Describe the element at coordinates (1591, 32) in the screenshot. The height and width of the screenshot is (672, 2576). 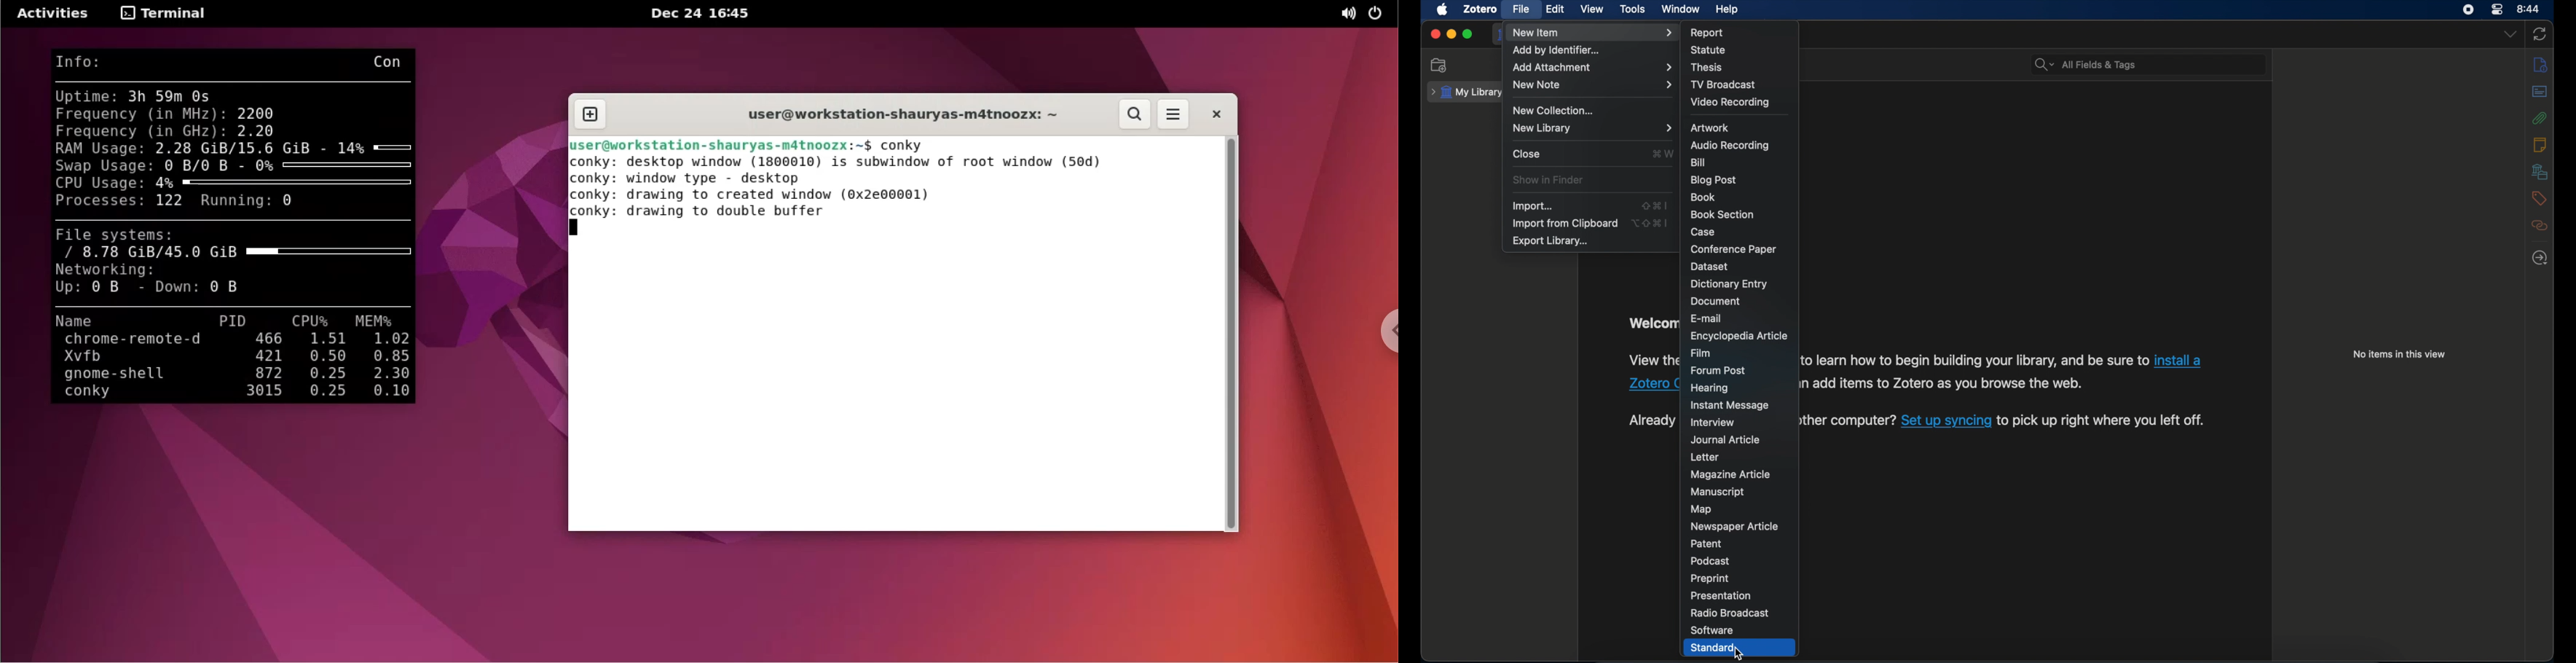
I see `new item` at that location.